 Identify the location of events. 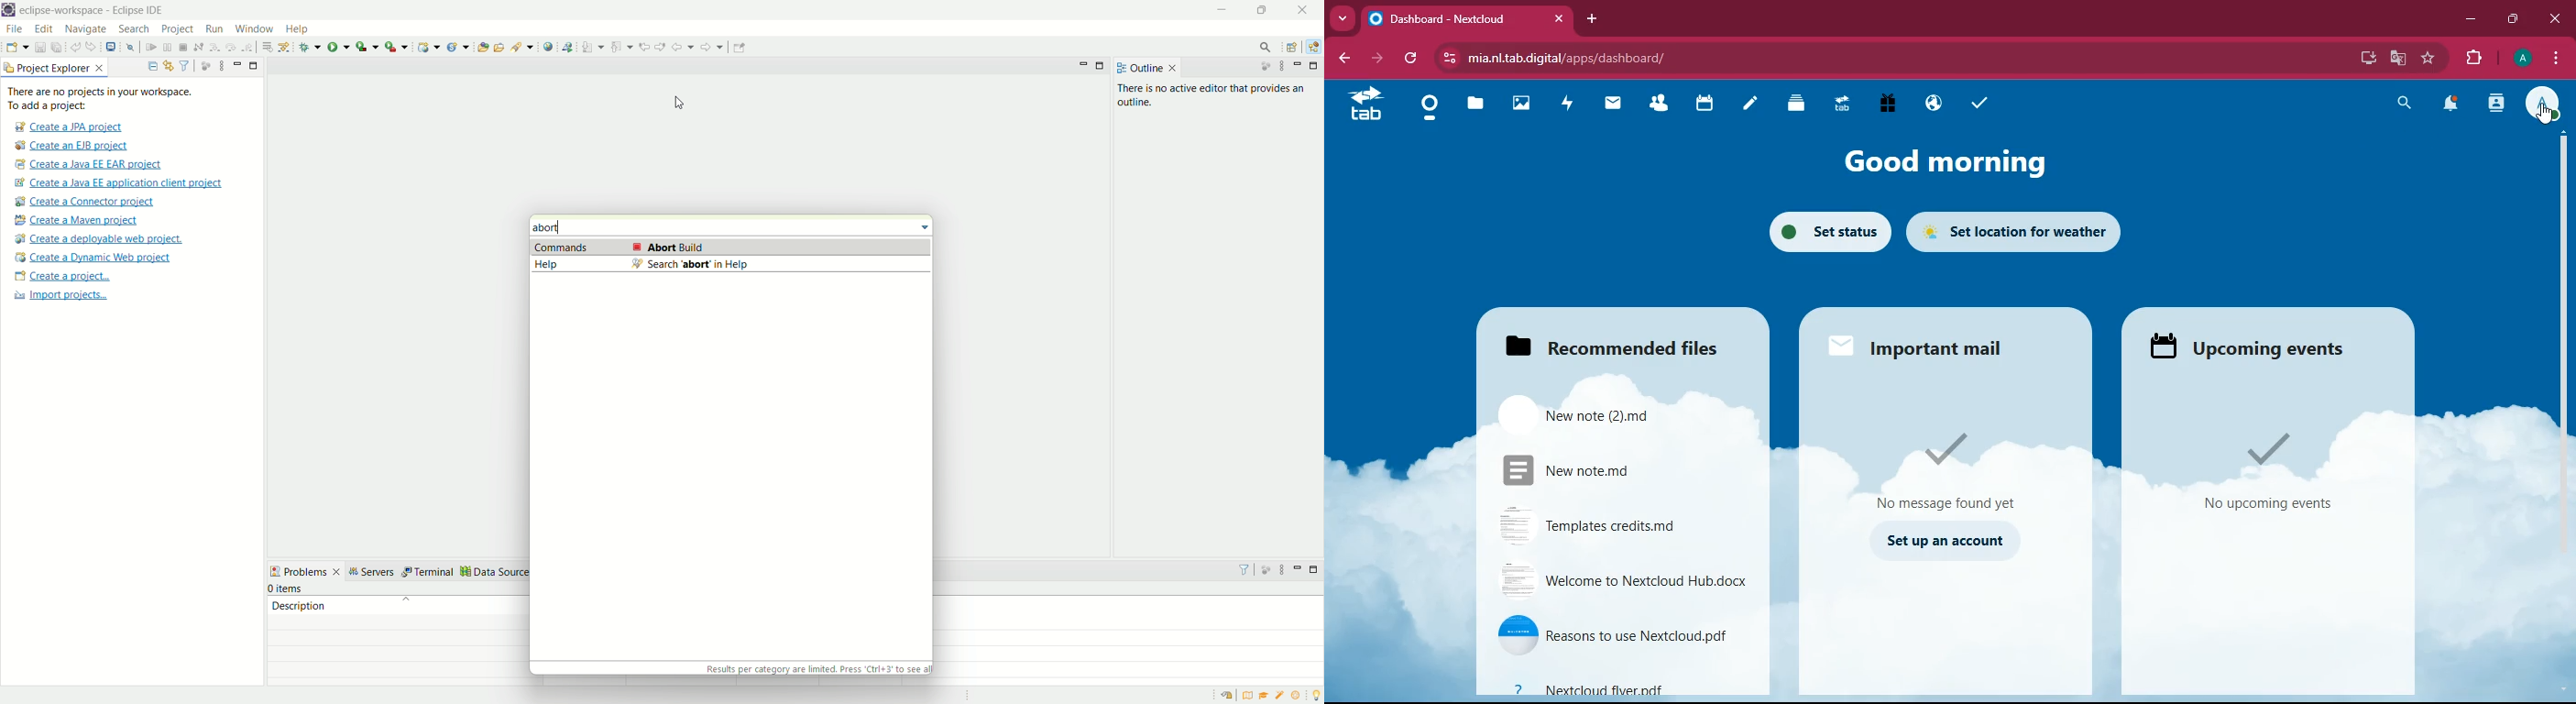
(2269, 475).